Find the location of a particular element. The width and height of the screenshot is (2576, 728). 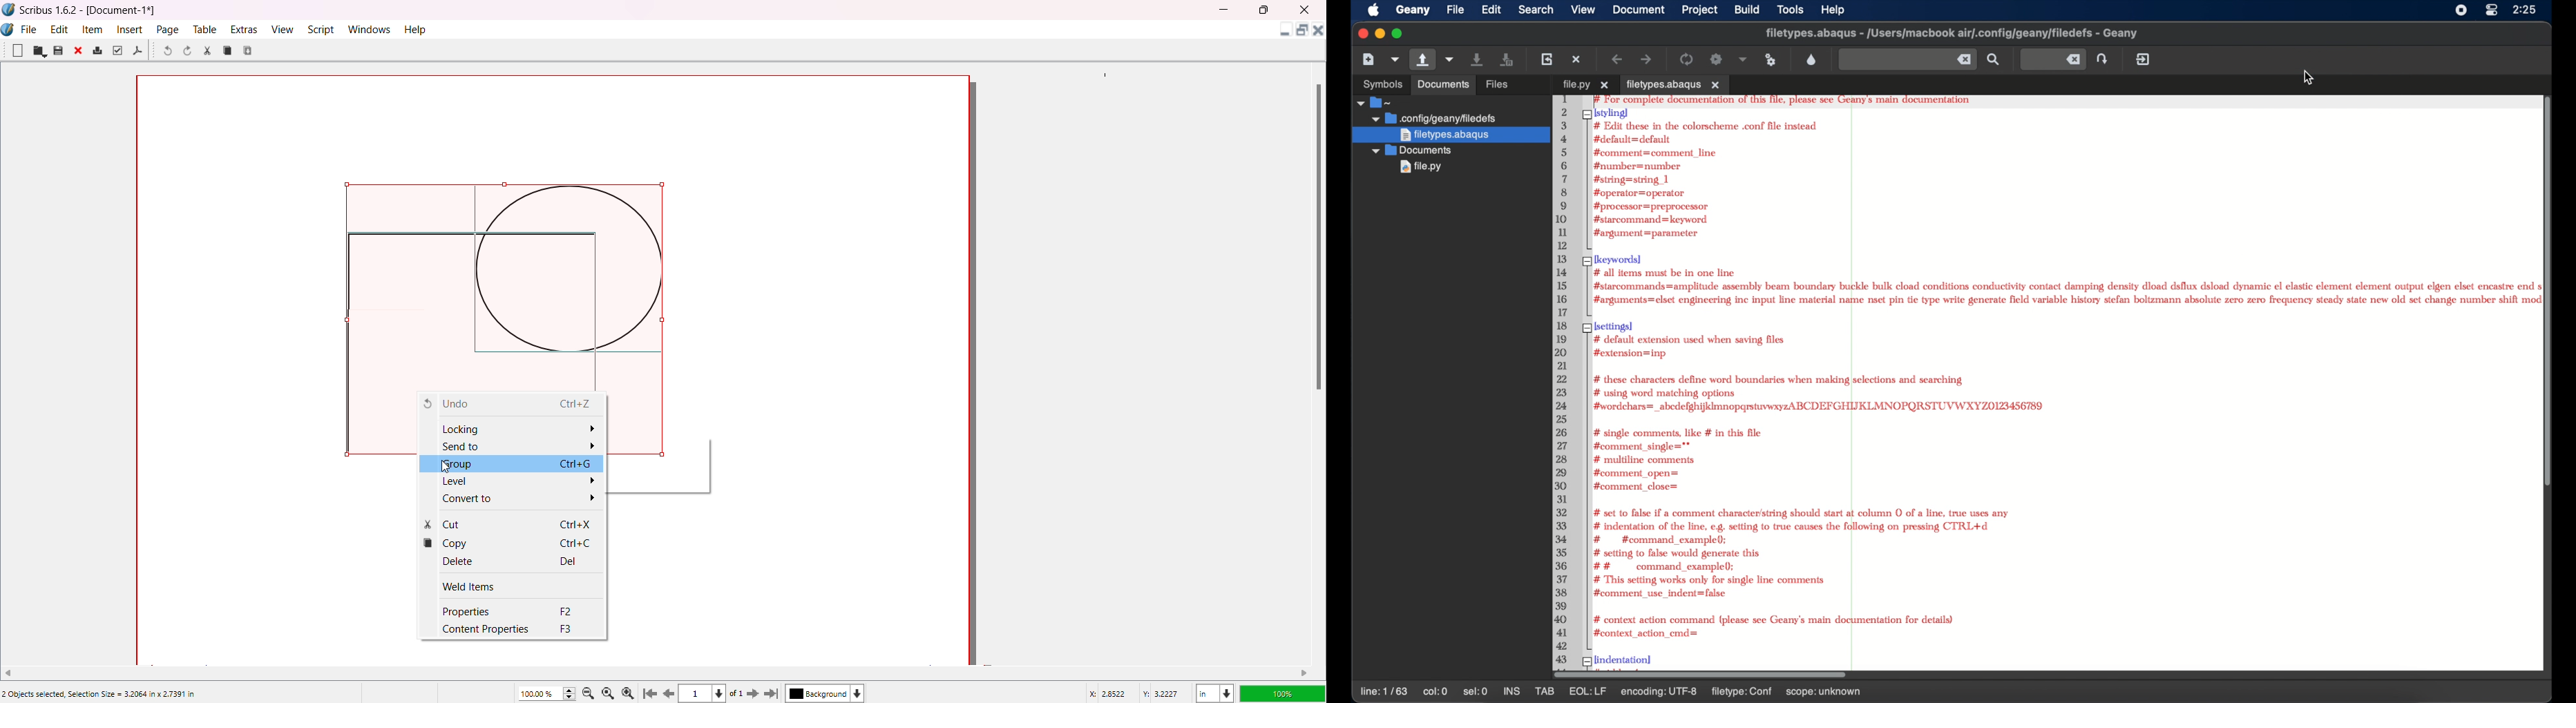

File is located at coordinates (30, 28).